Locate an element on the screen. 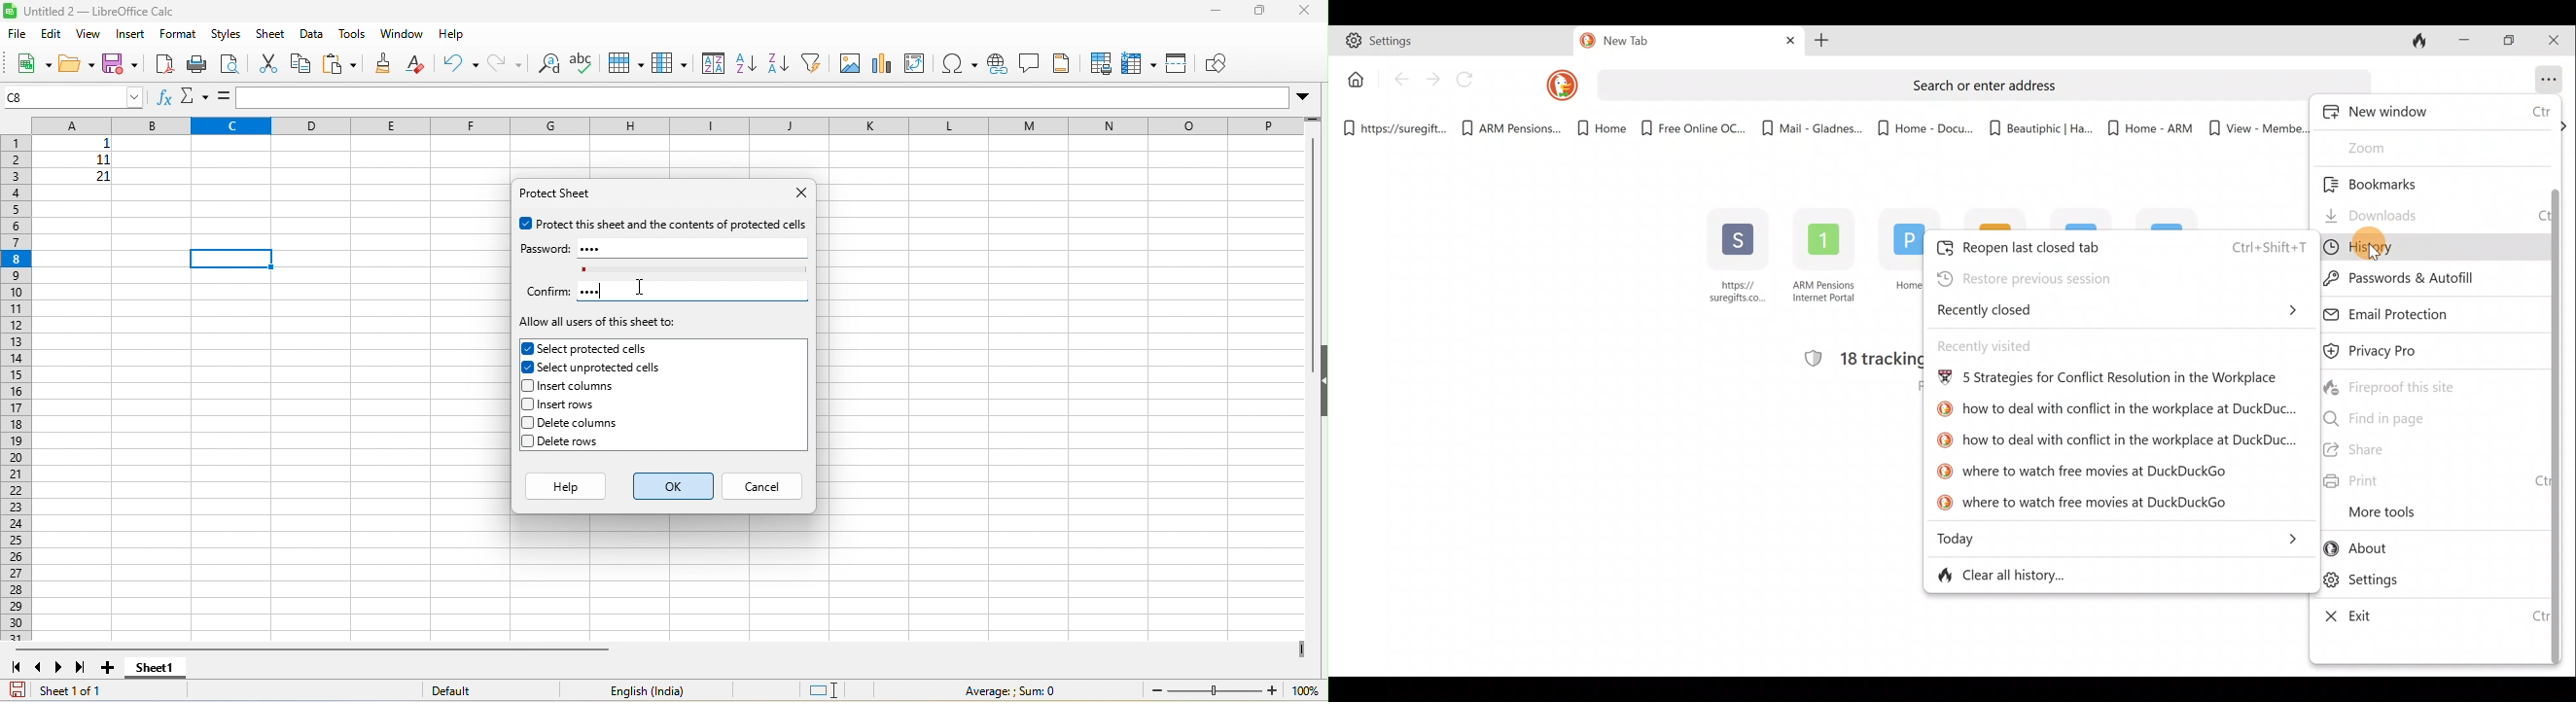  More tools is located at coordinates (2416, 513).